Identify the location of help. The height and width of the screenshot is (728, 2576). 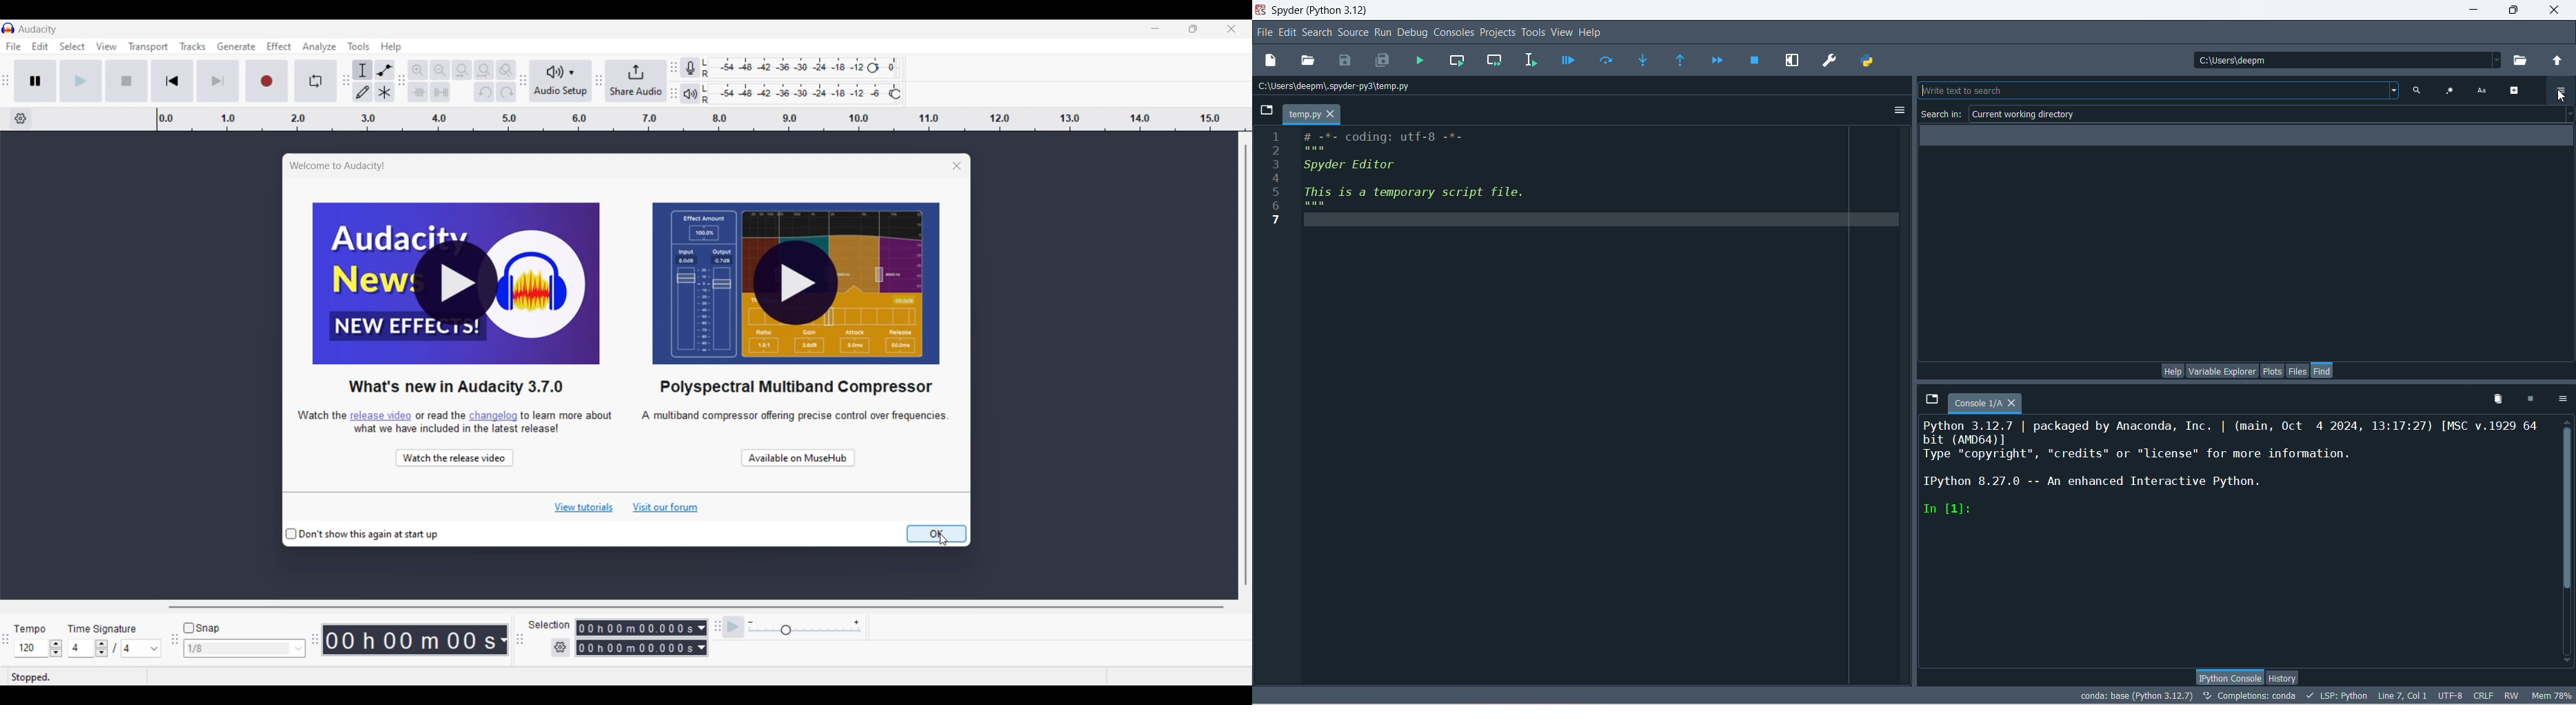
(2171, 370).